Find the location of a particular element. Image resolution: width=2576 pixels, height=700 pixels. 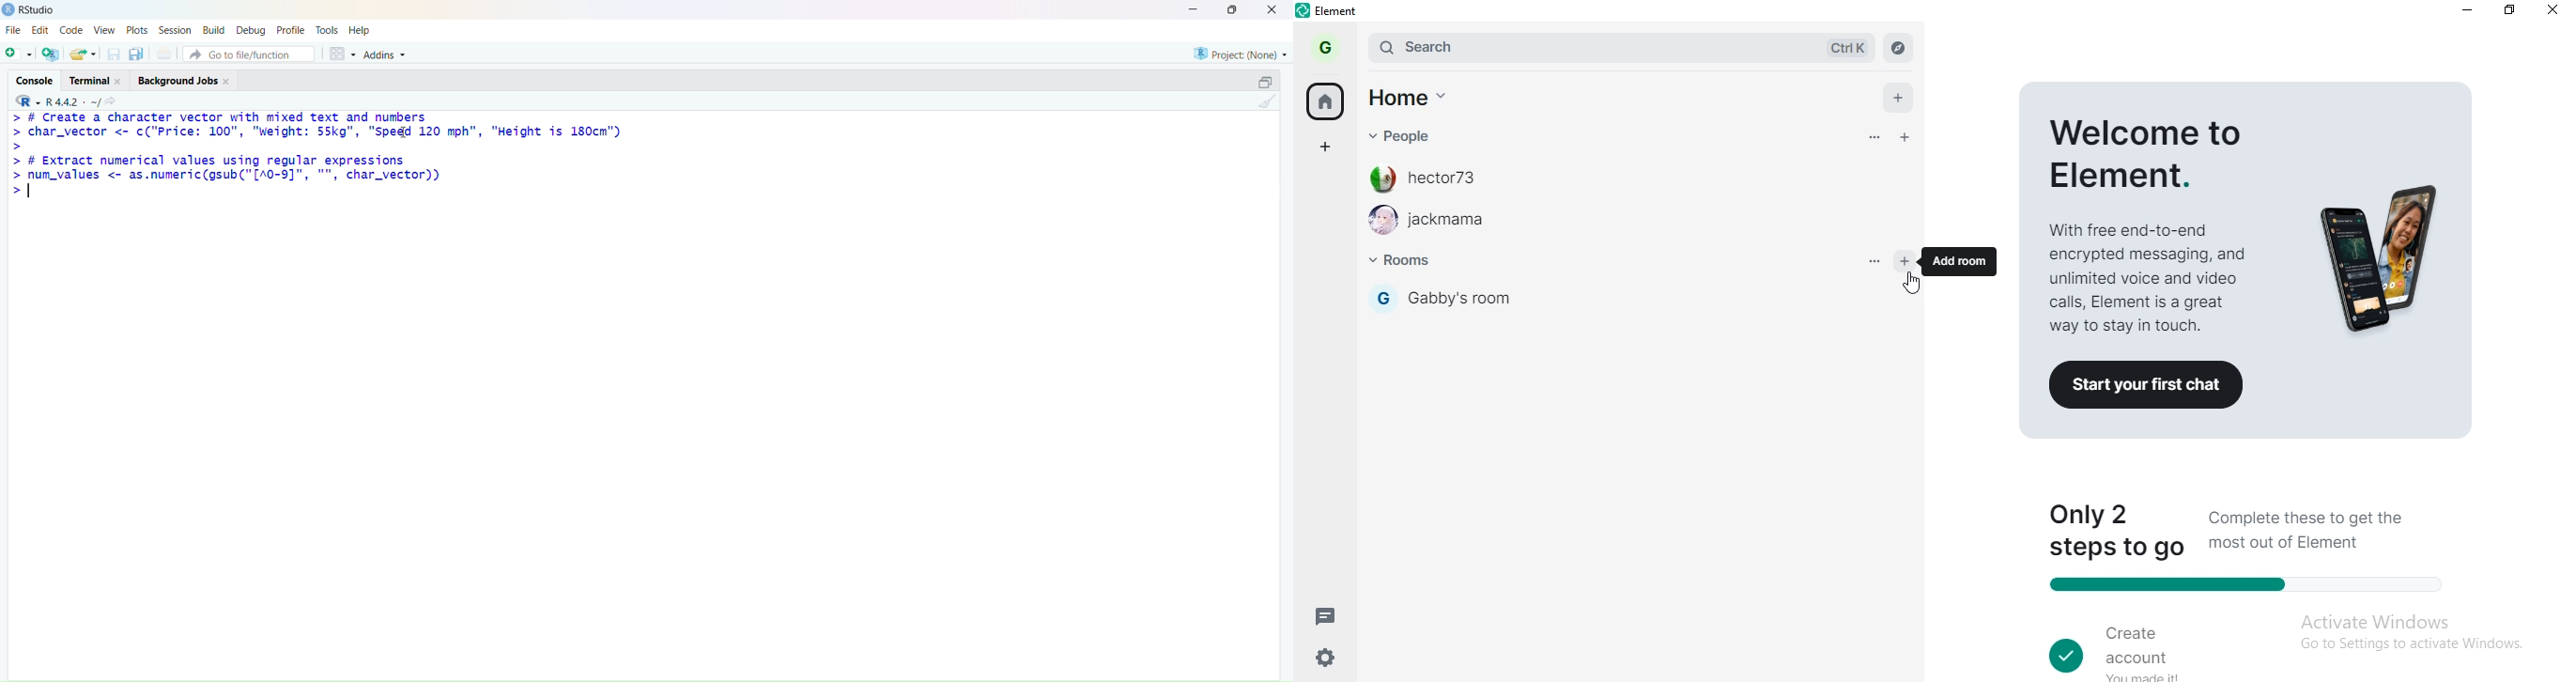

debug is located at coordinates (251, 31).